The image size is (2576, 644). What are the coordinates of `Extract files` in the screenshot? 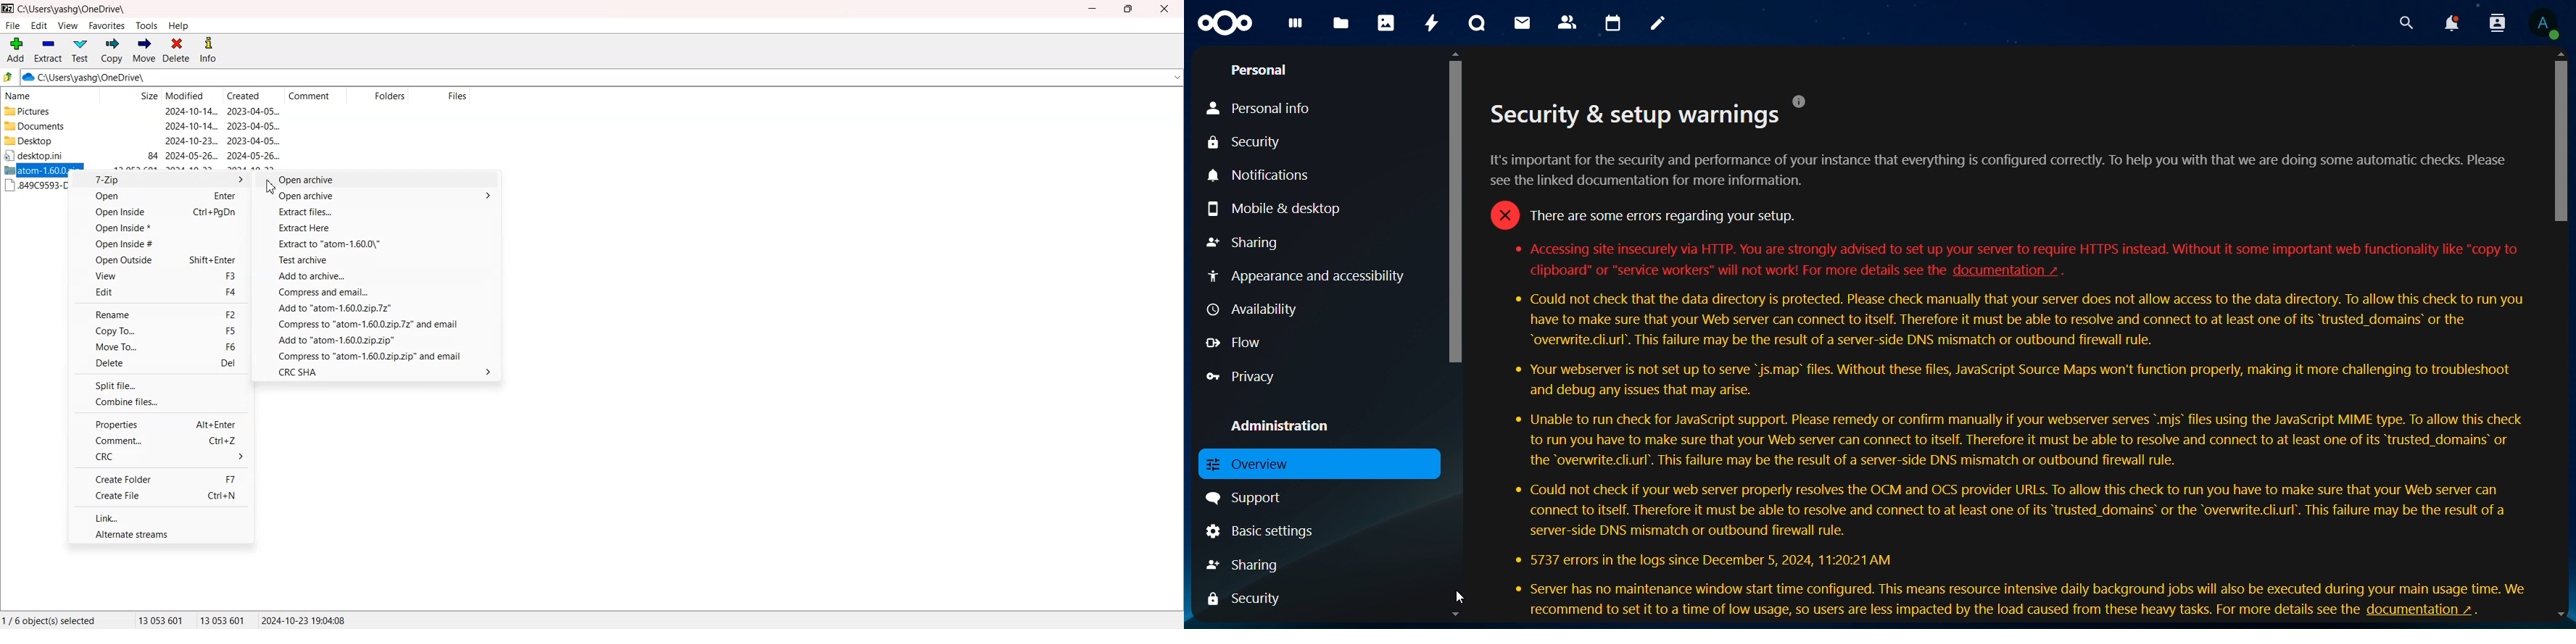 It's located at (380, 213).